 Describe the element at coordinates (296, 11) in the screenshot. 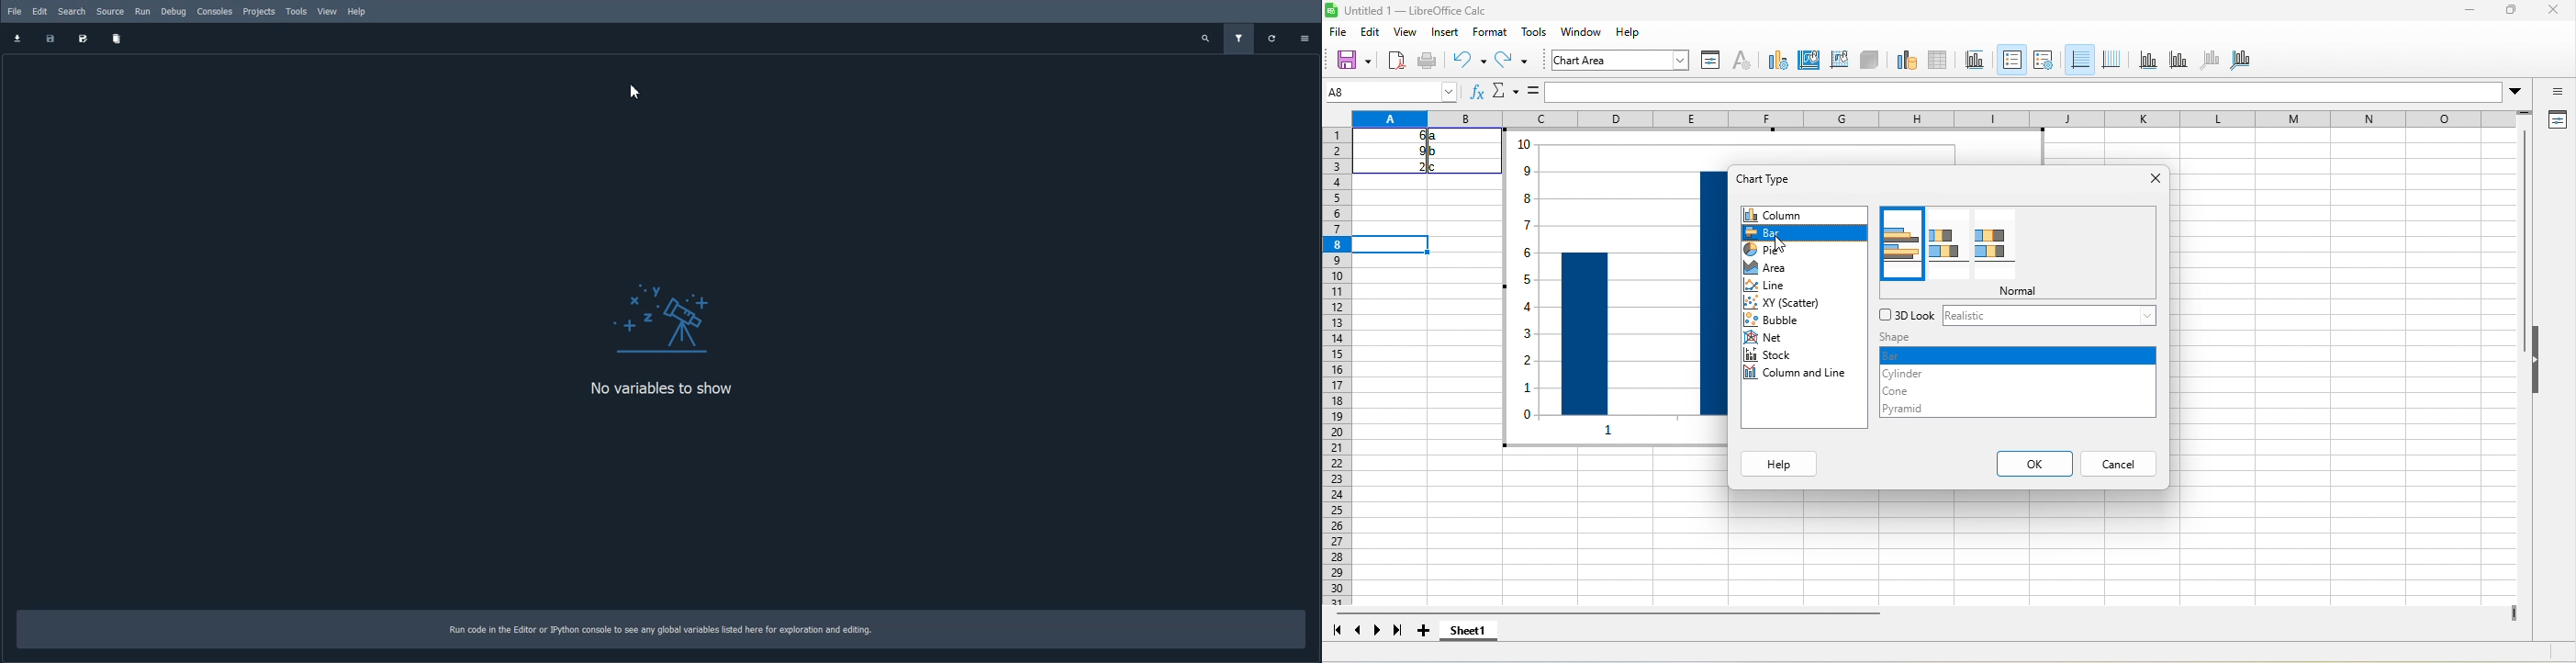

I see `Tools` at that location.